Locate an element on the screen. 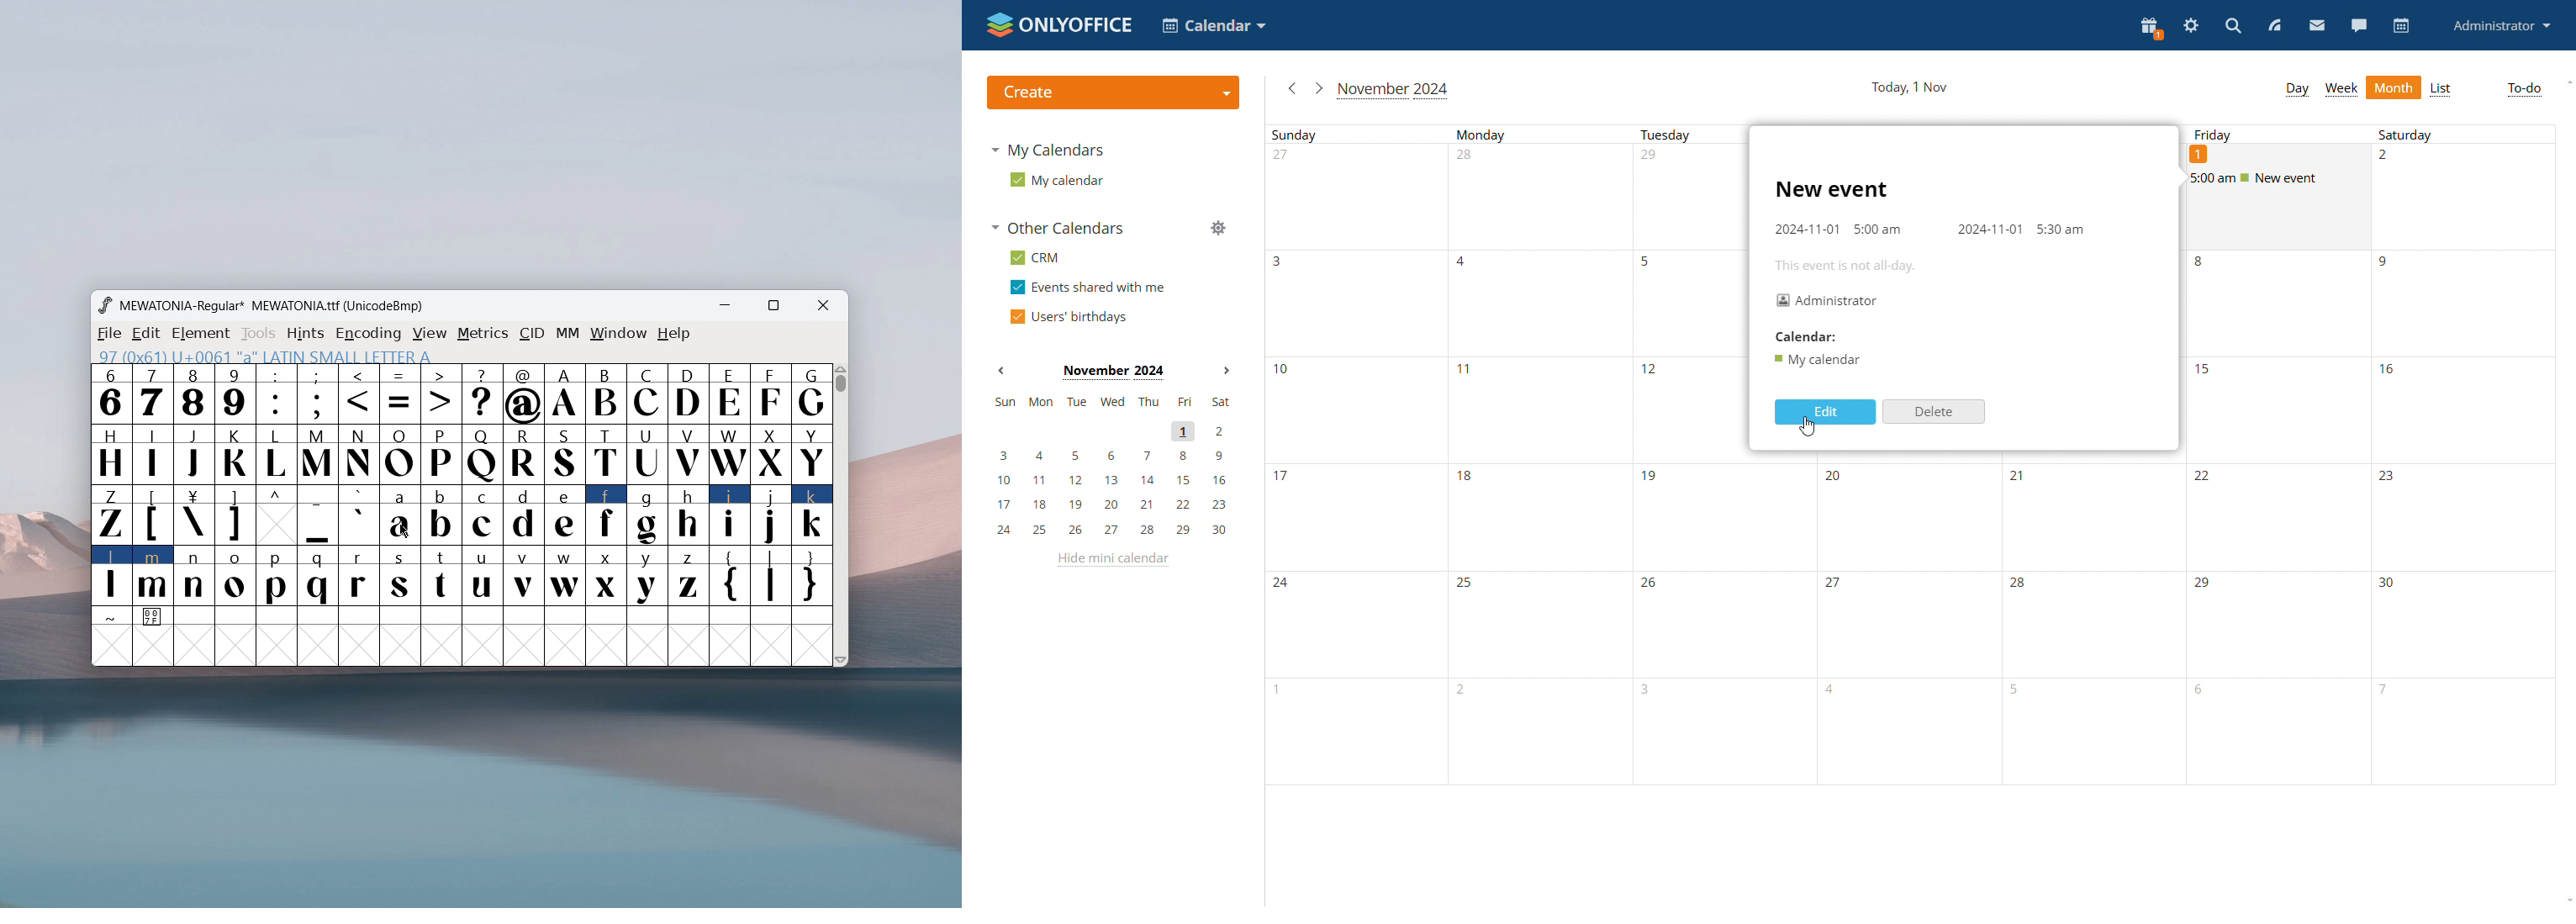 Image resolution: width=2576 pixels, height=924 pixels. O is located at coordinates (400, 454).